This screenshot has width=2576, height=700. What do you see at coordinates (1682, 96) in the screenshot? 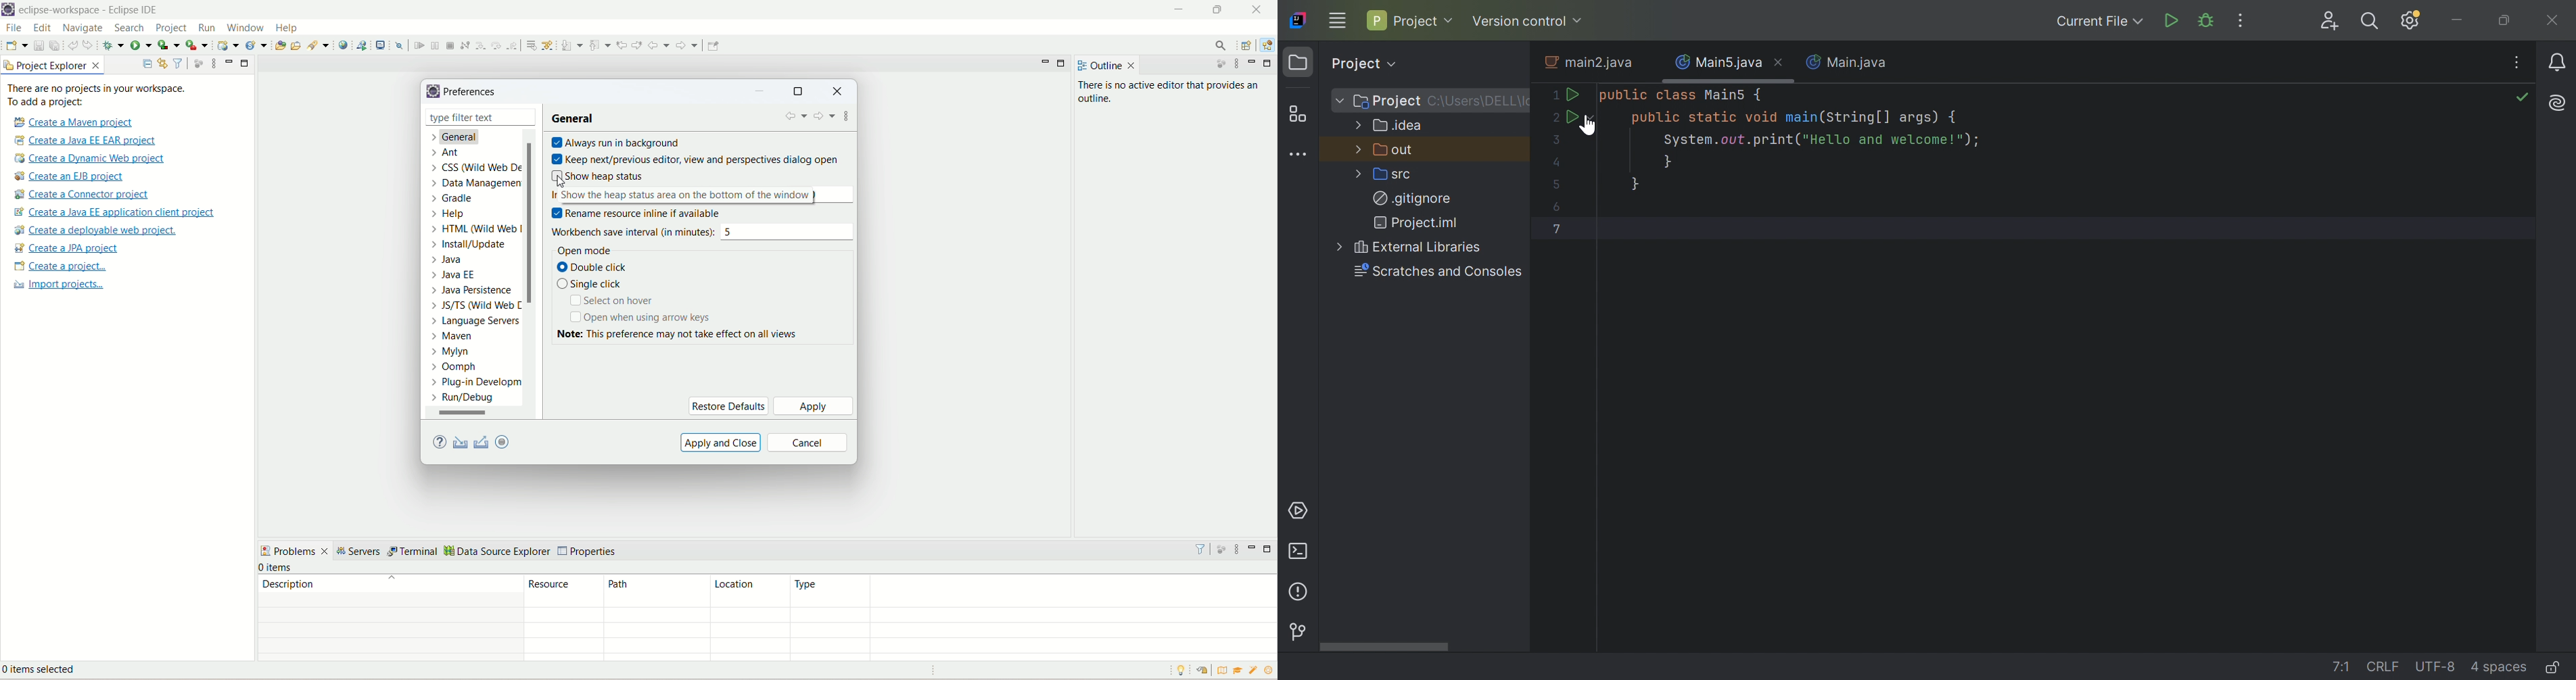
I see `public class Main5 {` at bounding box center [1682, 96].